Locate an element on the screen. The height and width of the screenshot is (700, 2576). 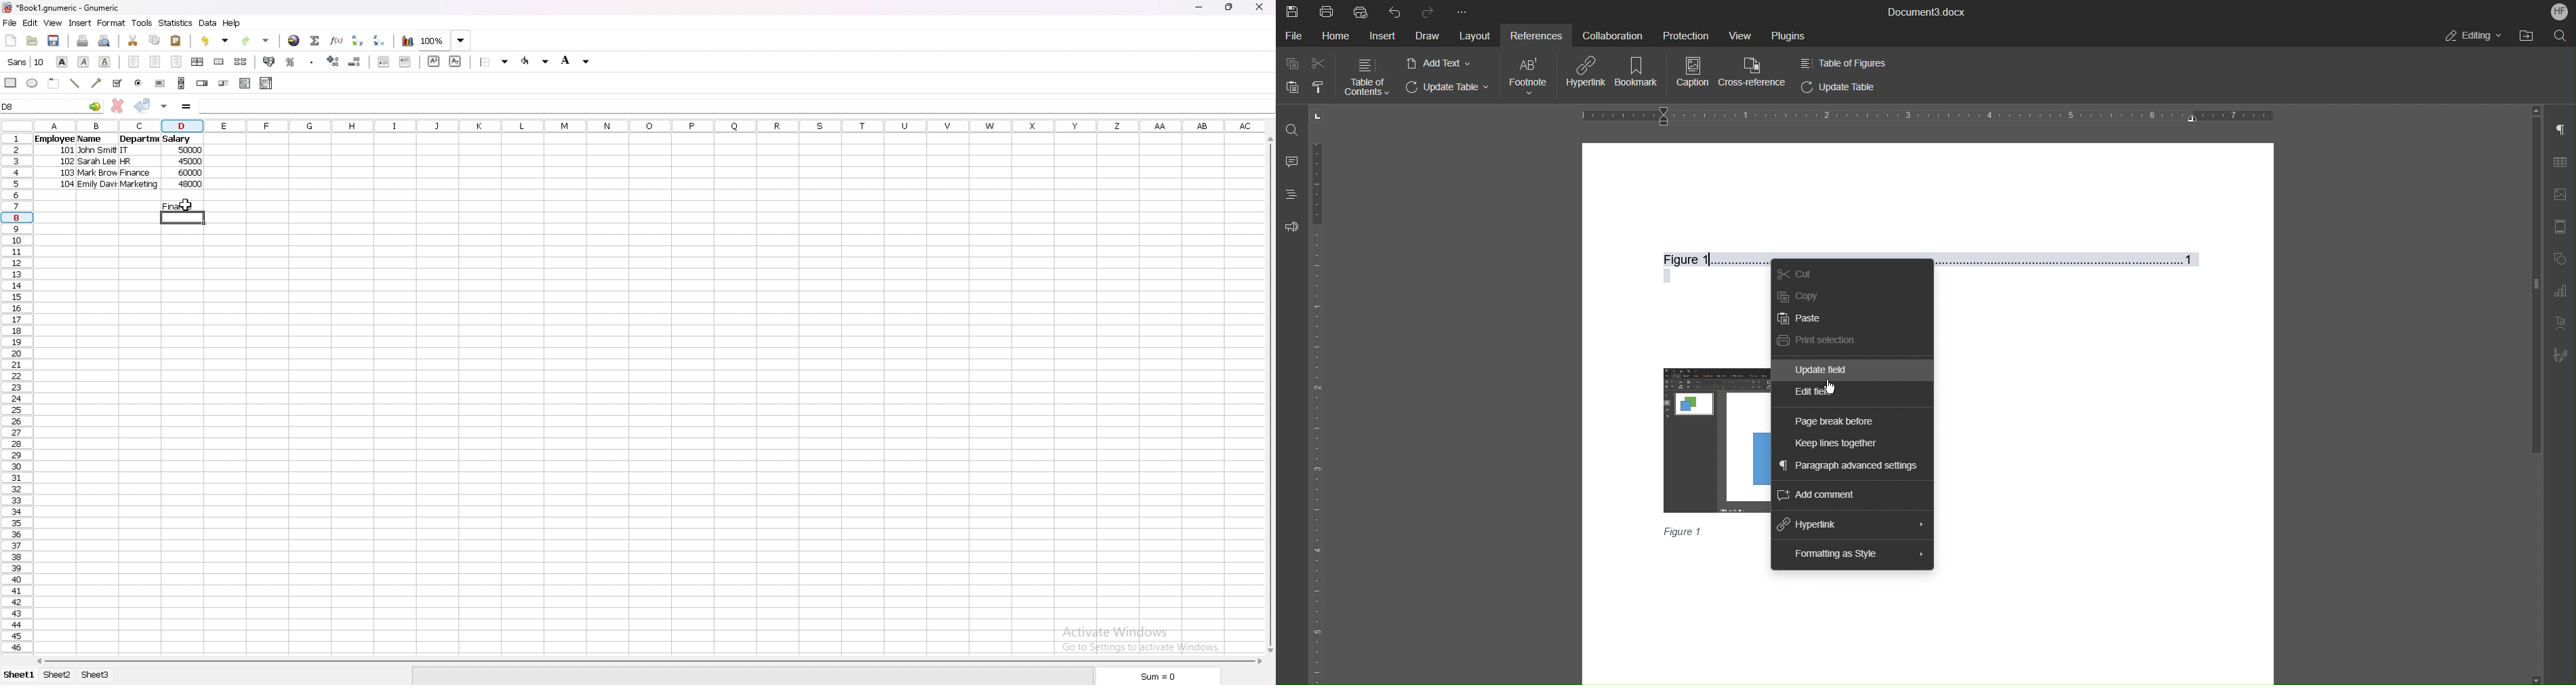
cut is located at coordinates (133, 40).